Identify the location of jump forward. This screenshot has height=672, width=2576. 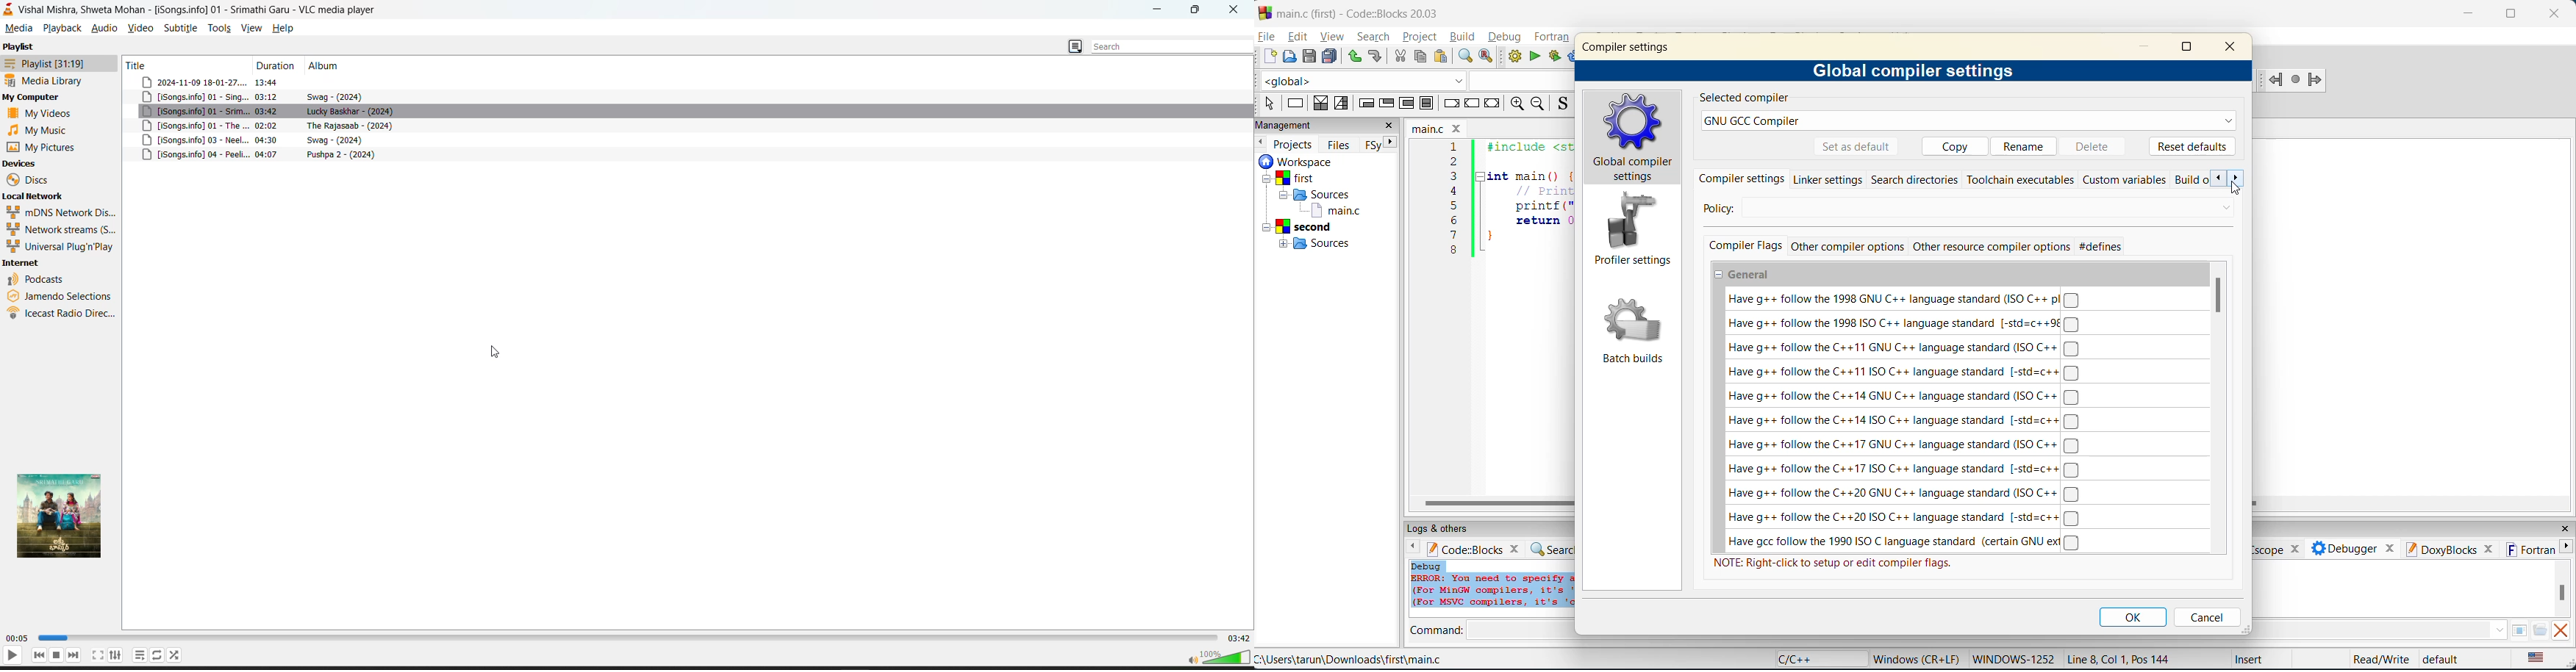
(2316, 82).